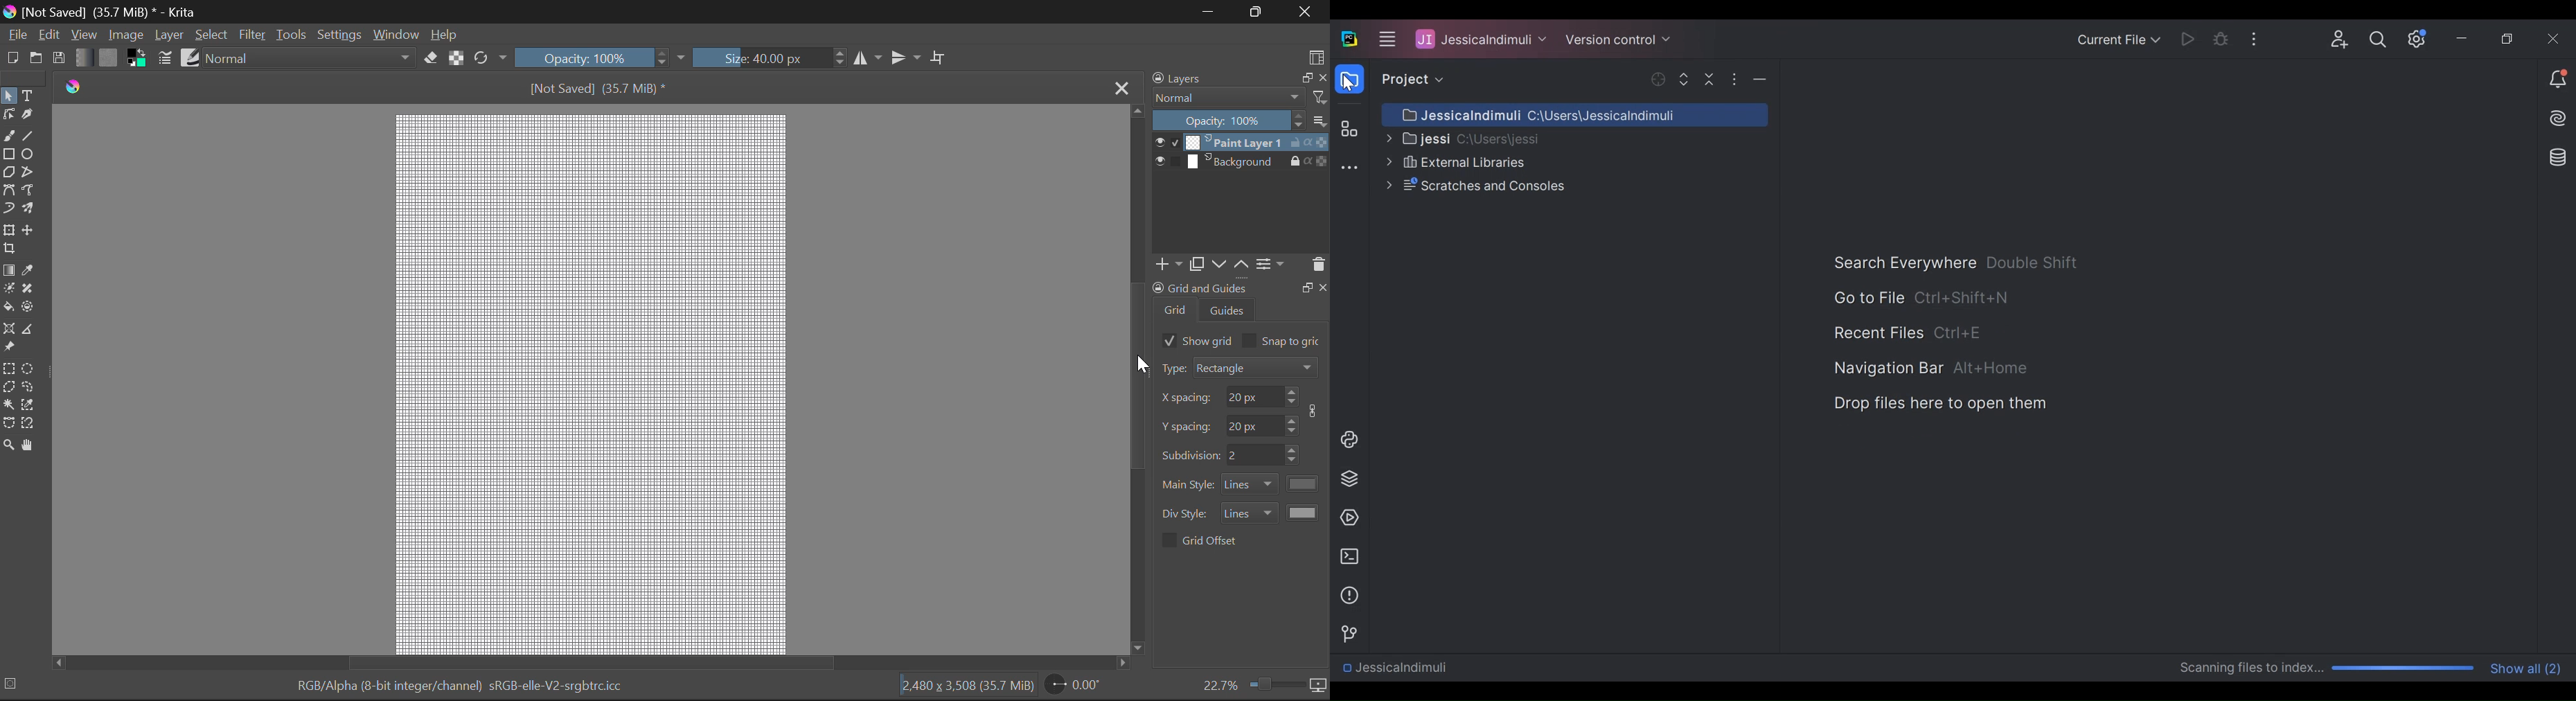 Image resolution: width=2576 pixels, height=728 pixels. I want to click on selection, so click(13, 683).